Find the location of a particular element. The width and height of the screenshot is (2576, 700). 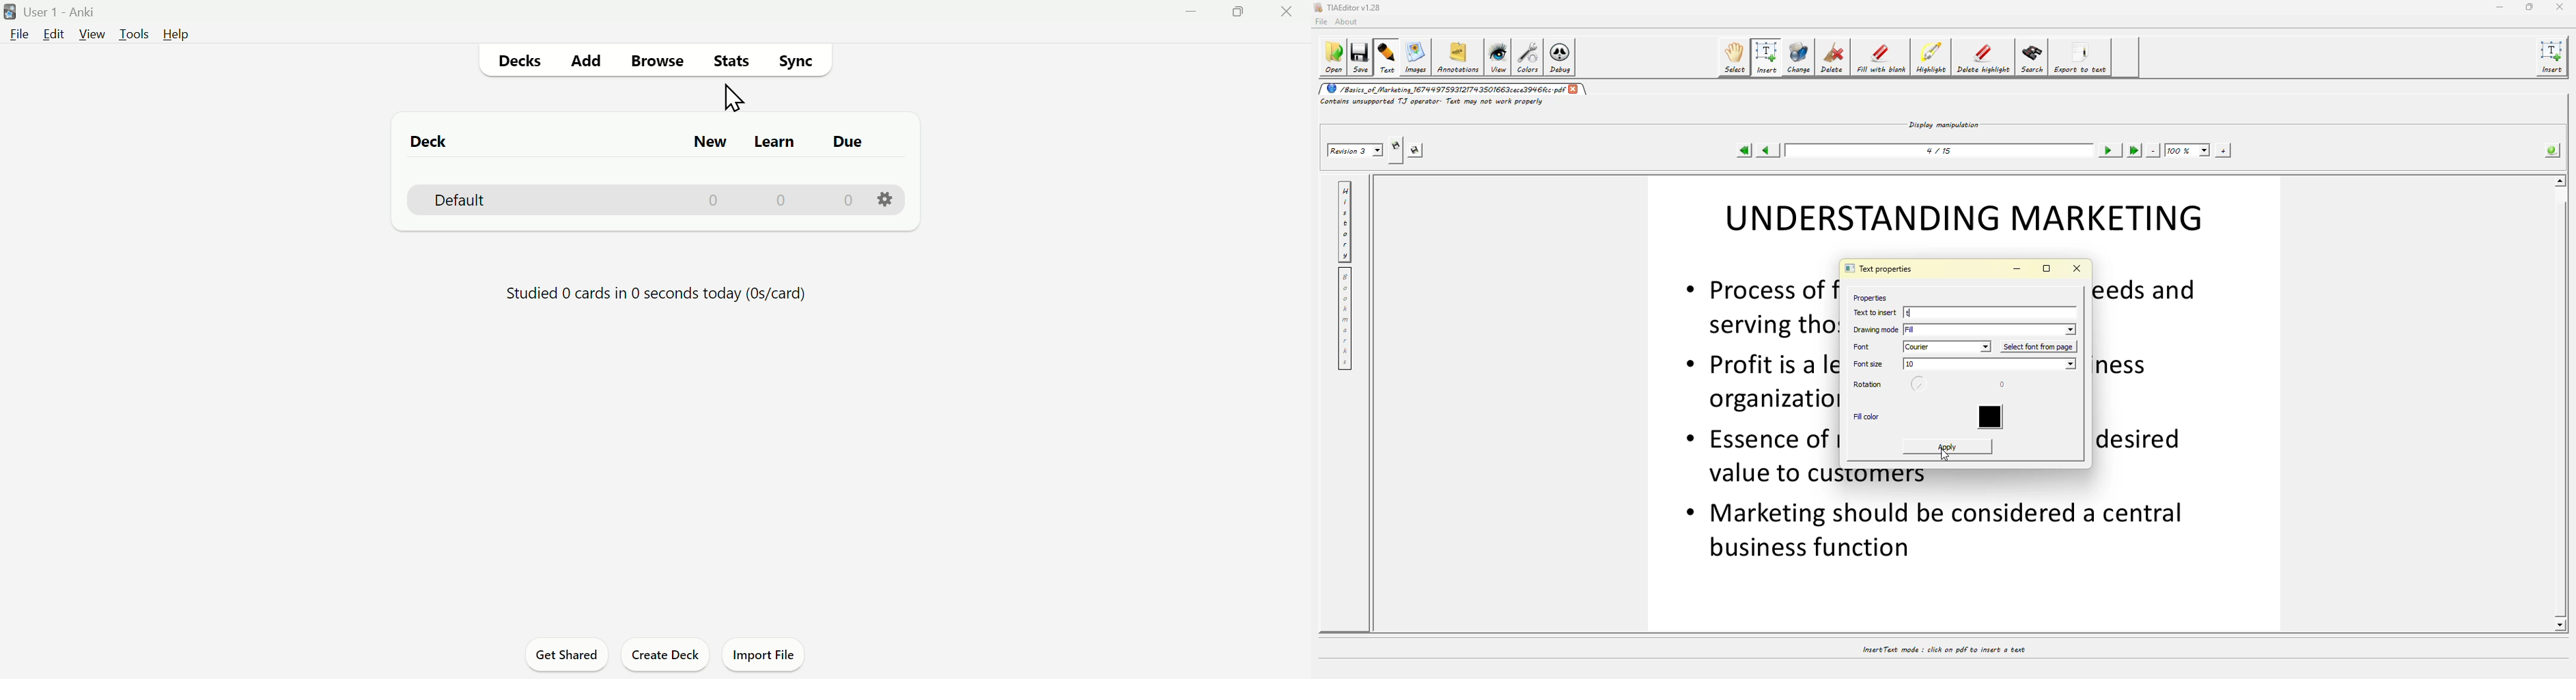

Add is located at coordinates (585, 59).